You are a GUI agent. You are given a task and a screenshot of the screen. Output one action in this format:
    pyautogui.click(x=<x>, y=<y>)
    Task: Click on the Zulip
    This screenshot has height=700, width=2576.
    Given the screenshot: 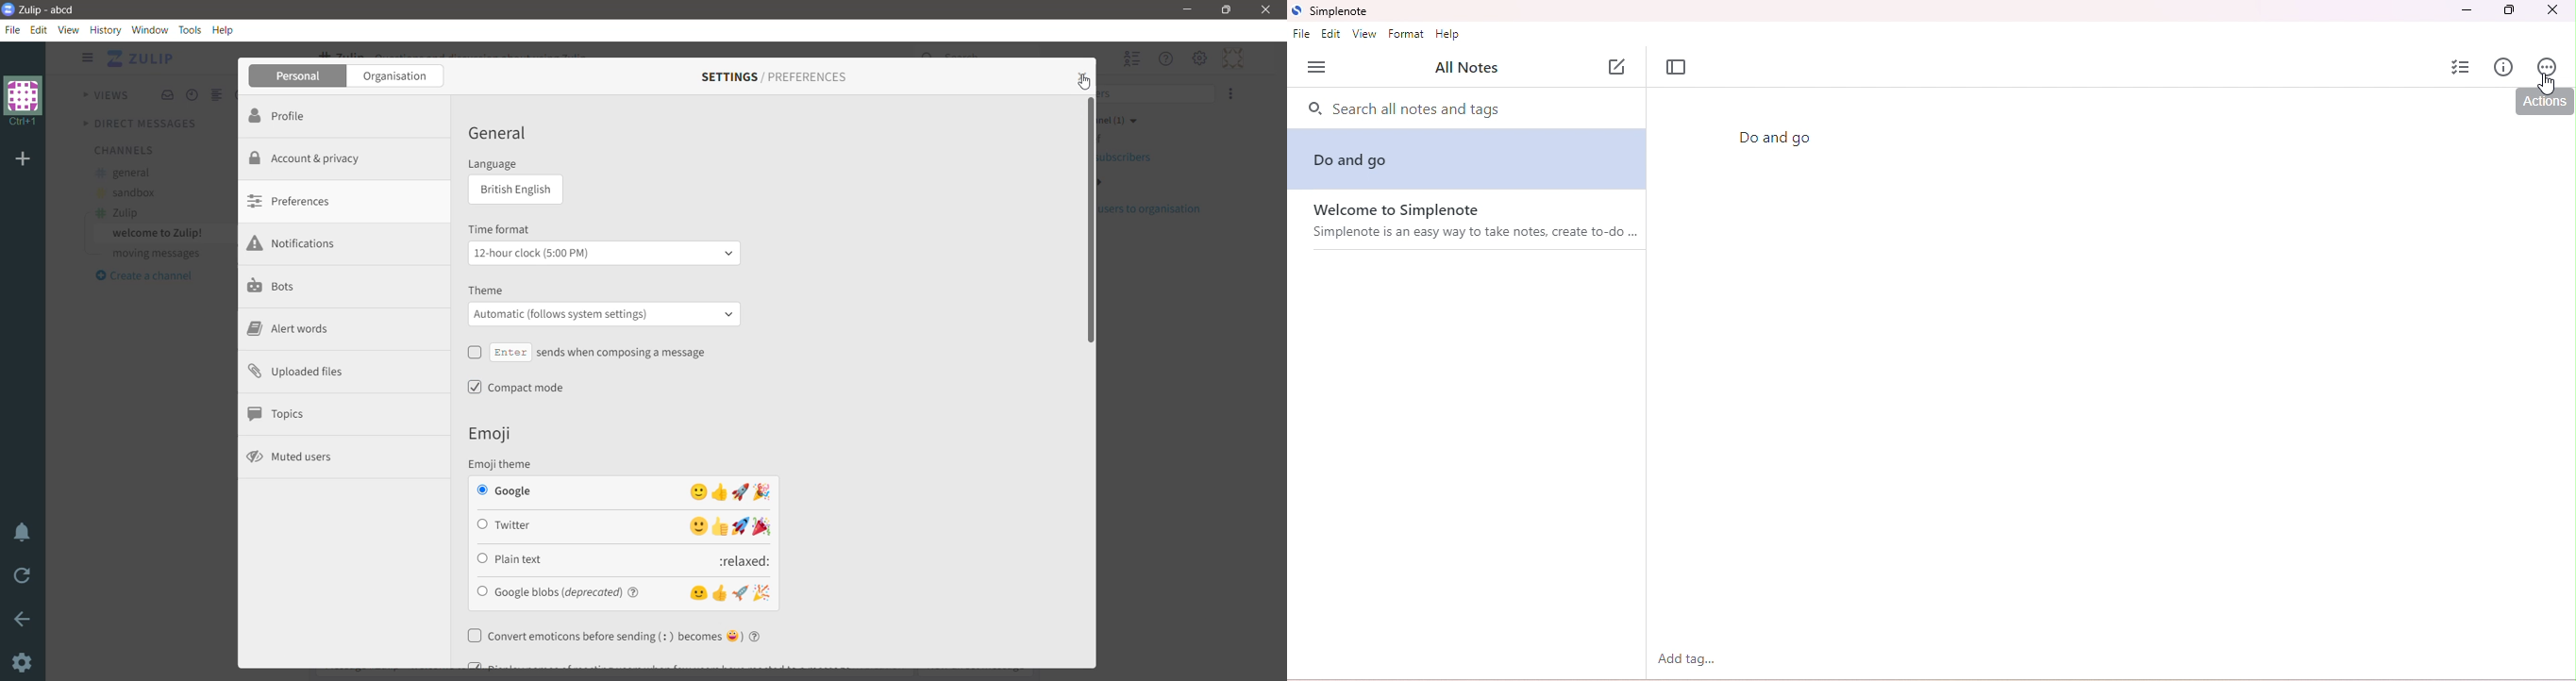 What is the action you would take?
    pyautogui.click(x=118, y=214)
    